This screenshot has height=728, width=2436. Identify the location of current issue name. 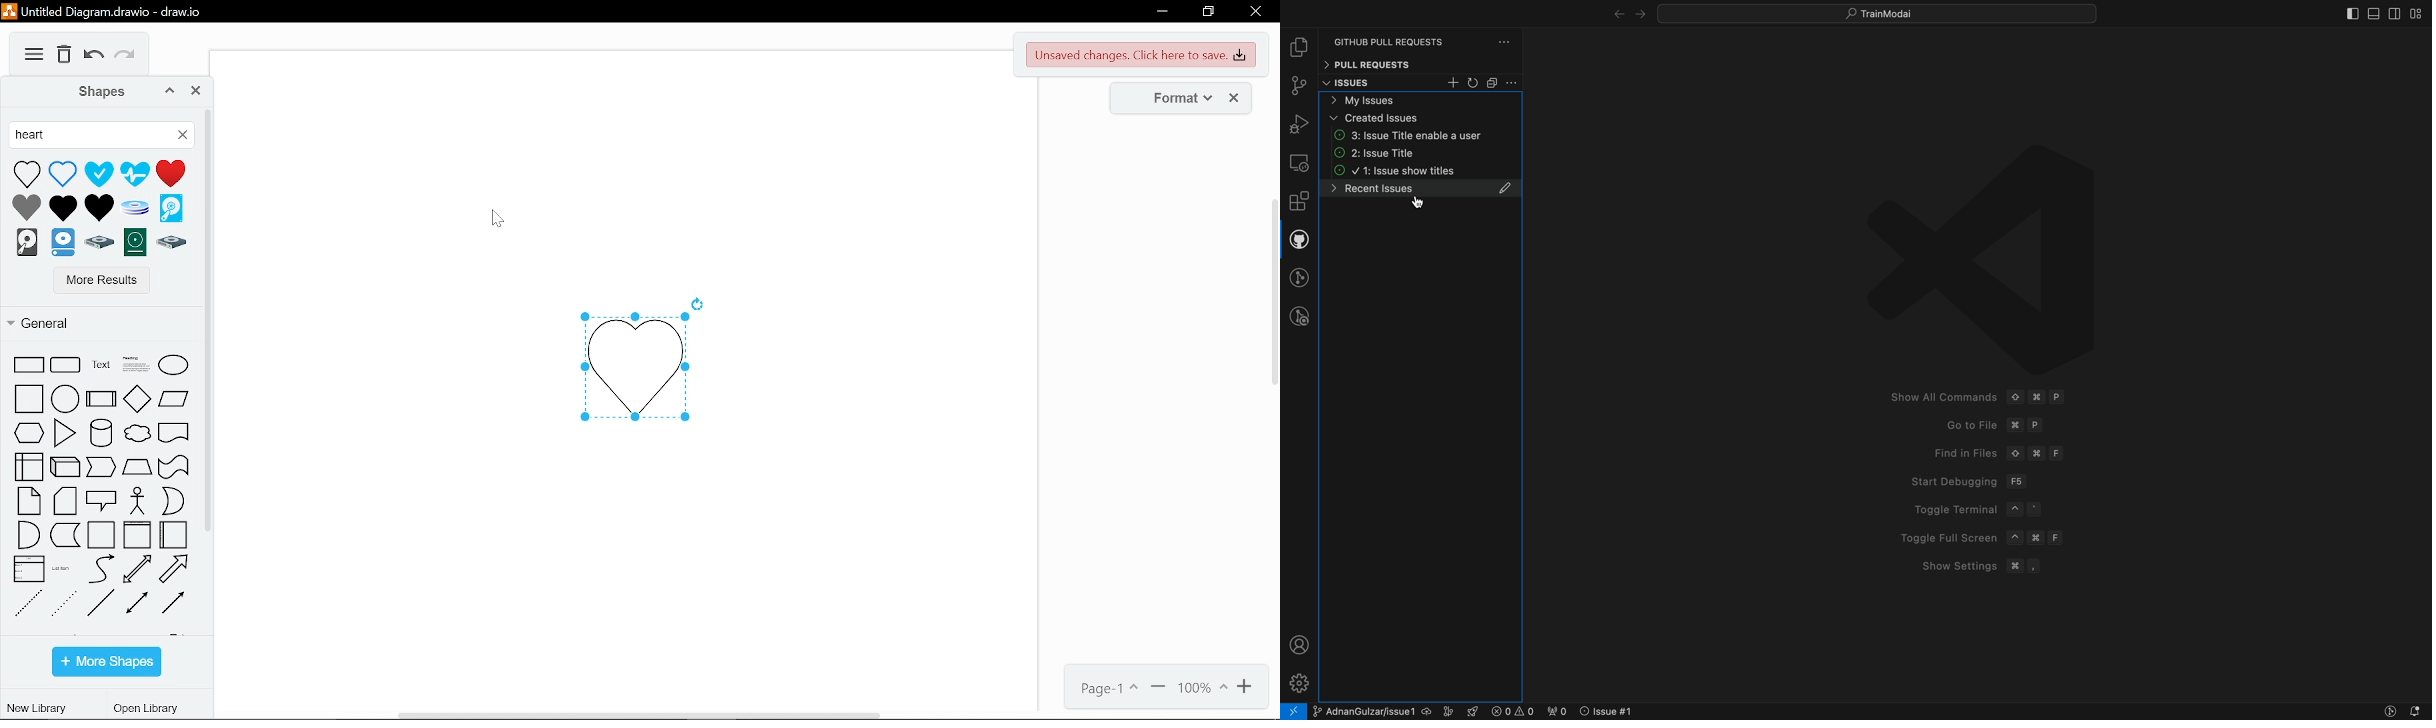
(1368, 712).